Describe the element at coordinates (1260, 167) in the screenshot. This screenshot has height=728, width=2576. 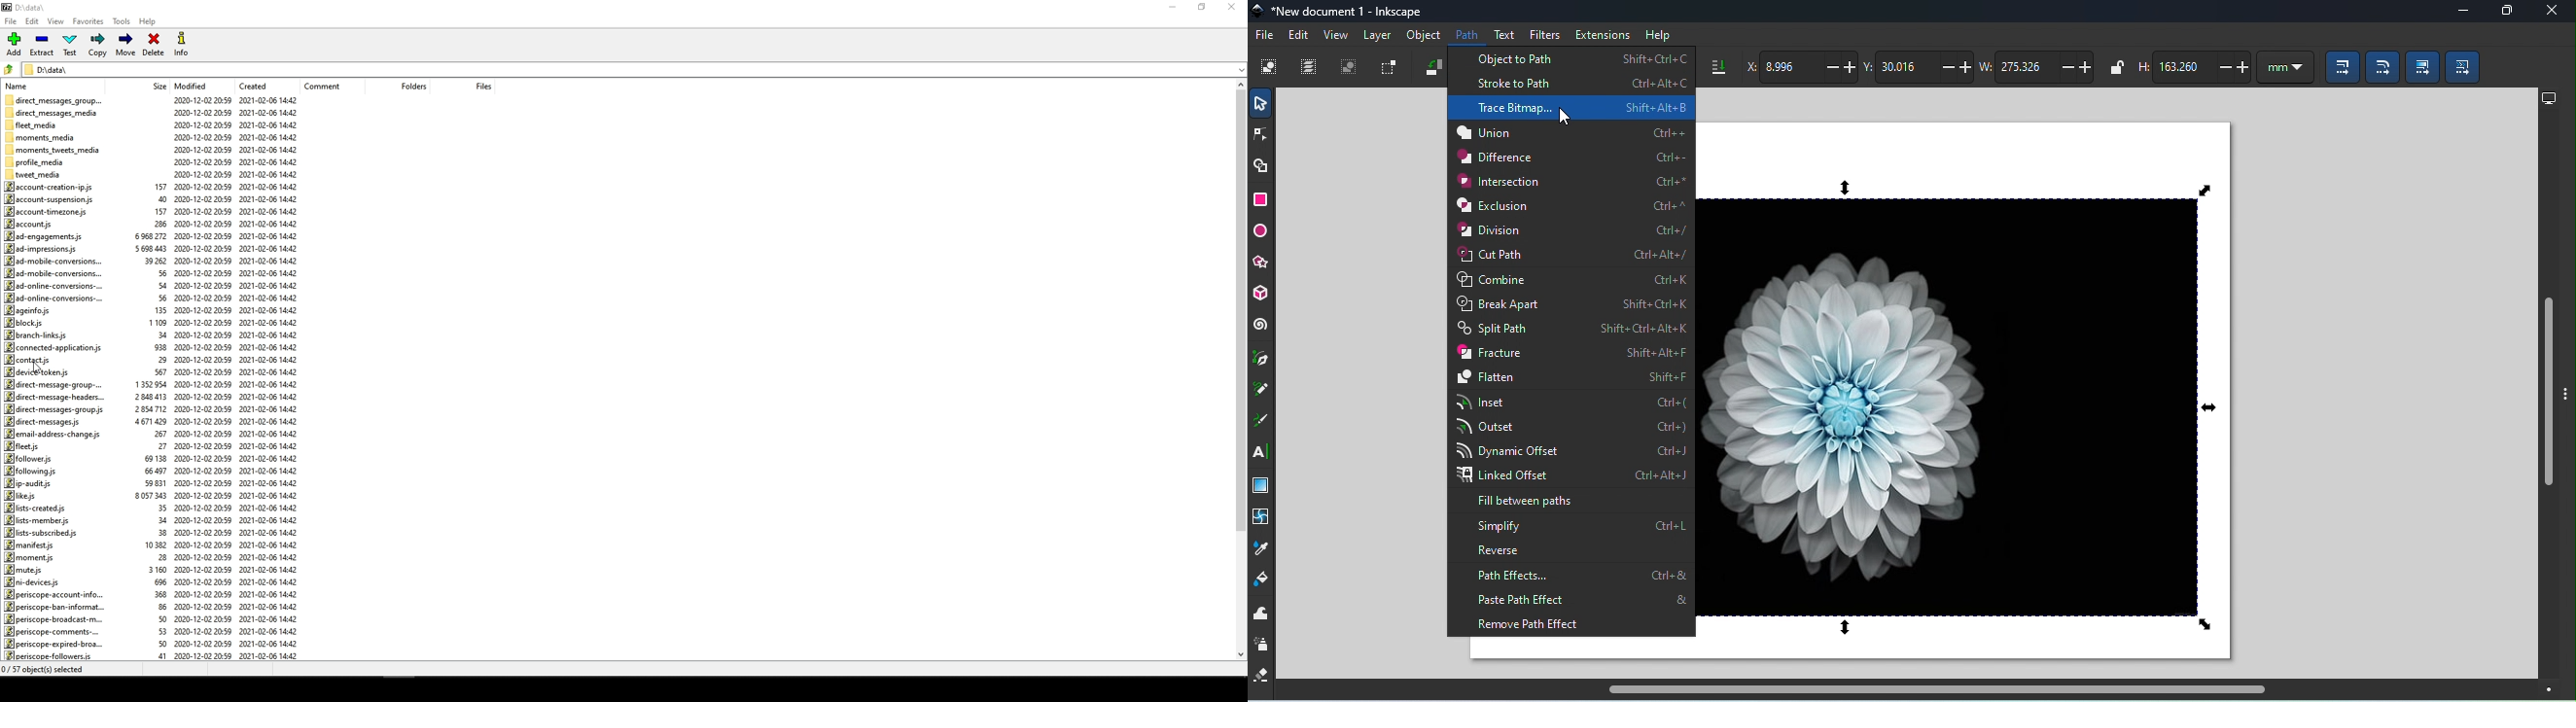
I see `Shape builder tool` at that location.